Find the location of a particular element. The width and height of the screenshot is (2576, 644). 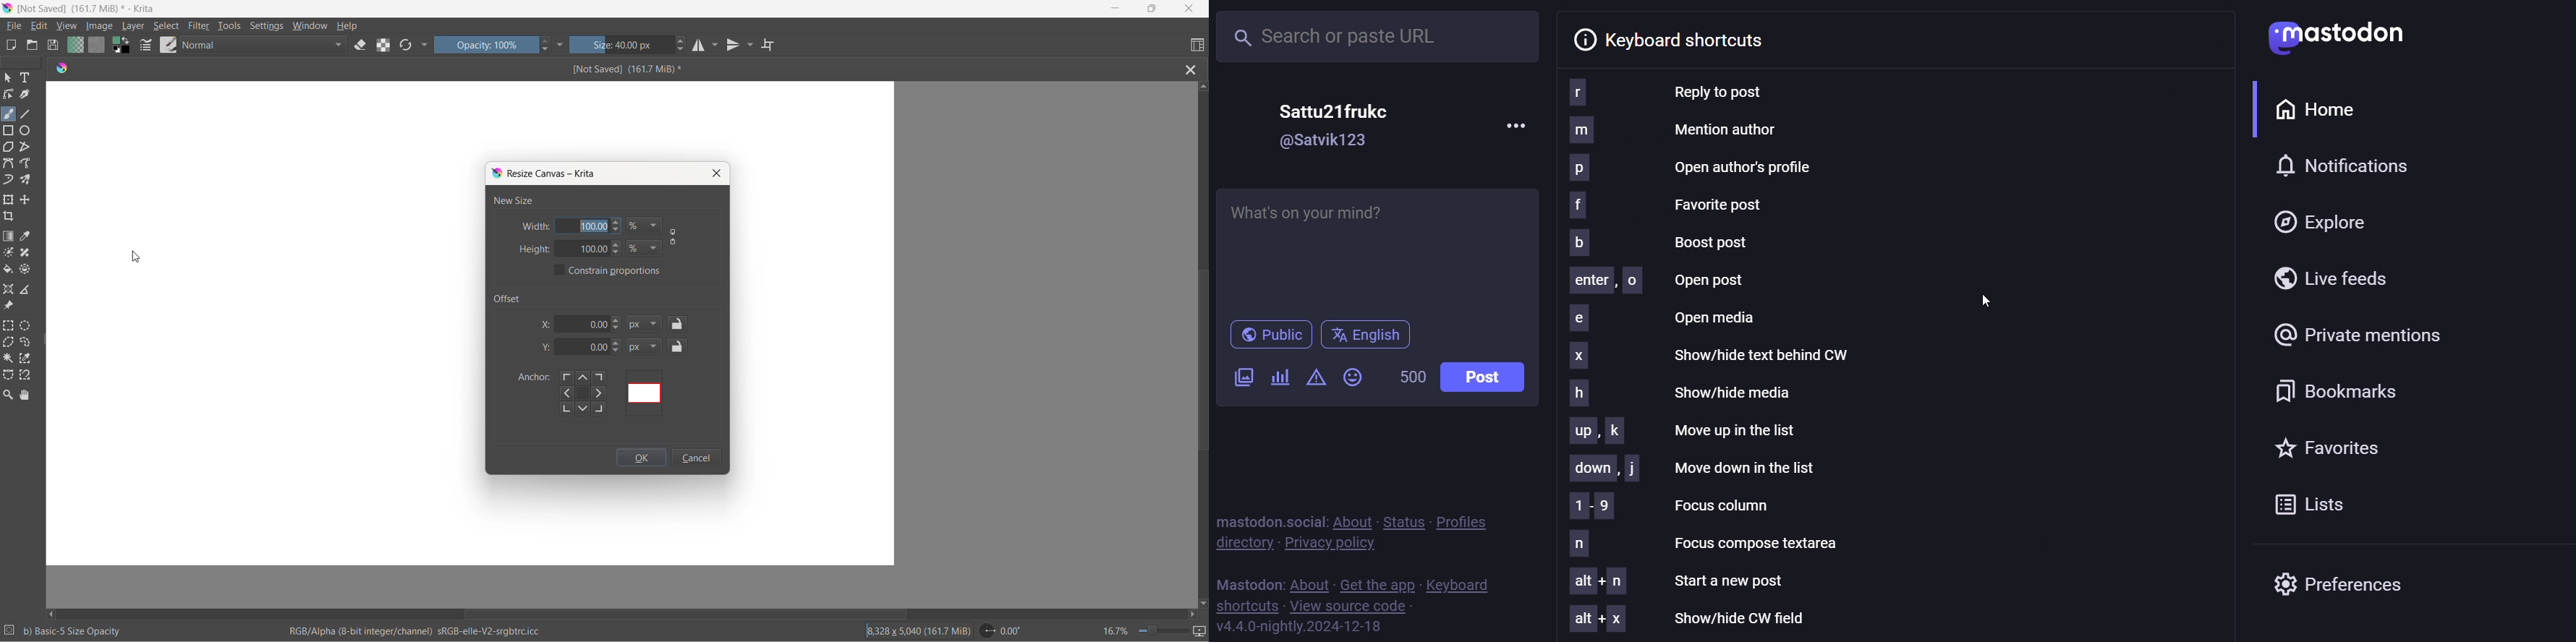

open media is located at coordinates (1672, 319).